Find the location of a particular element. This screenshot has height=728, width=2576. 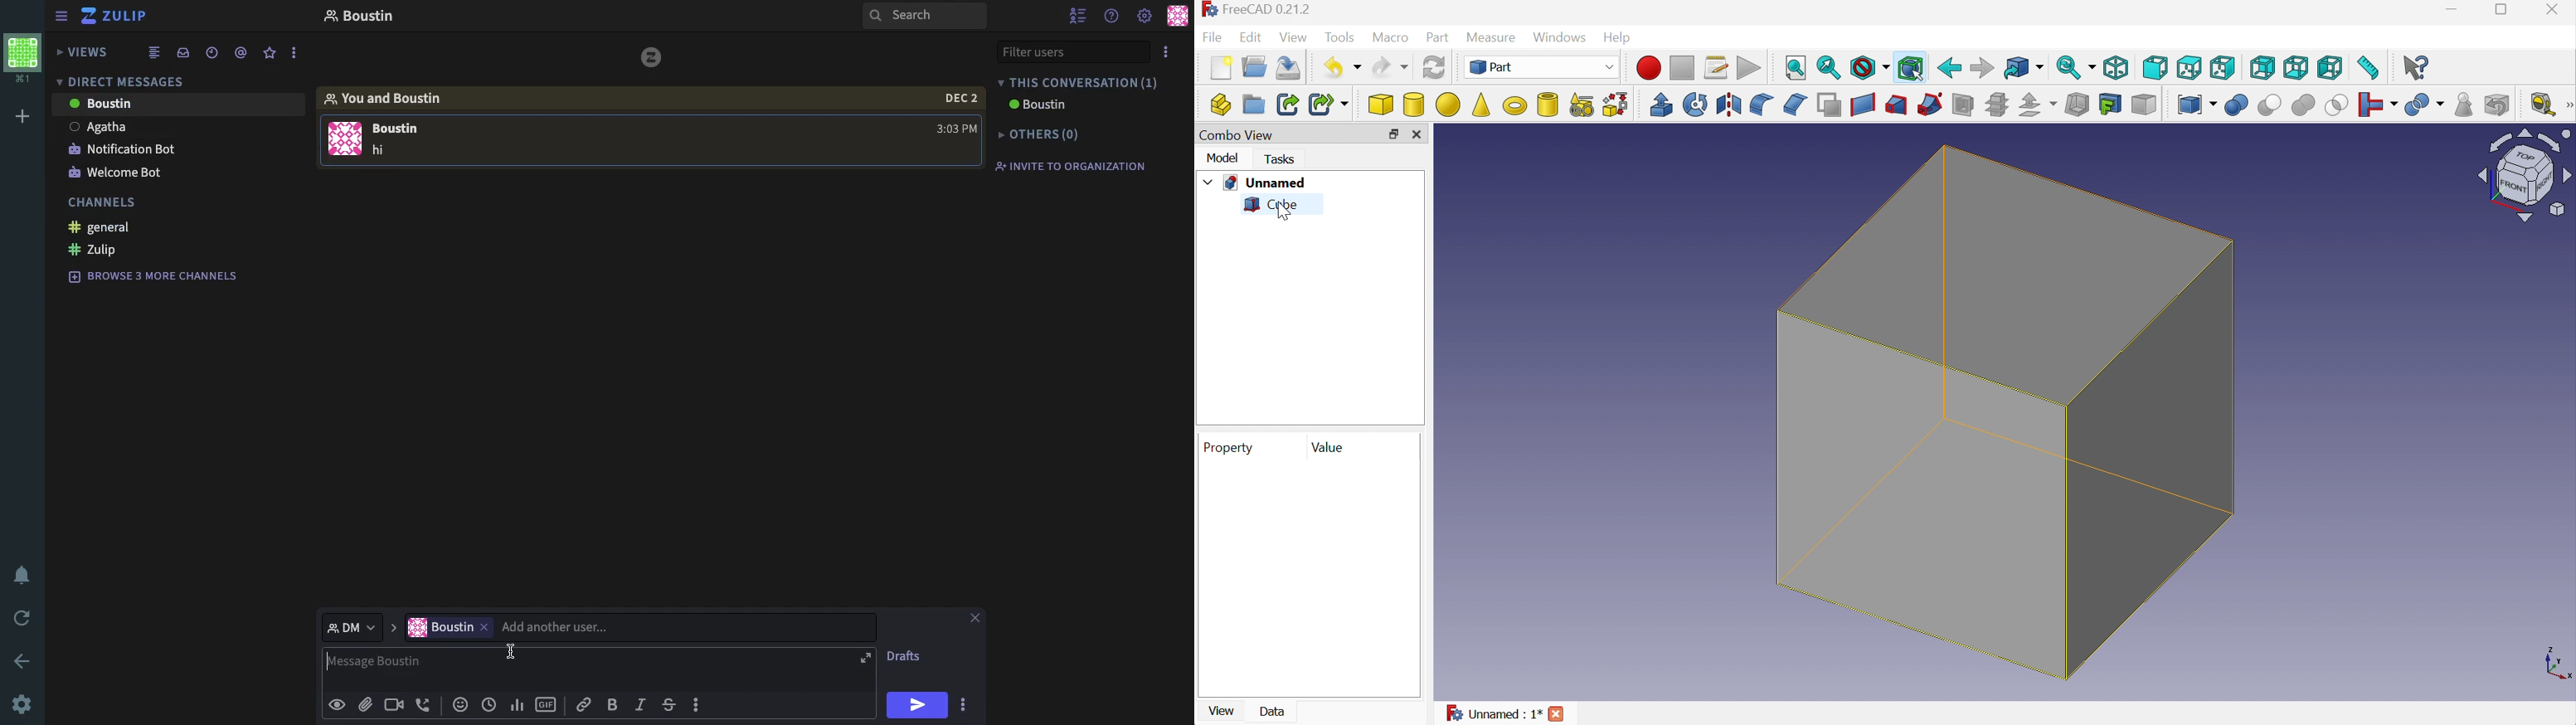

Save is located at coordinates (1292, 68).